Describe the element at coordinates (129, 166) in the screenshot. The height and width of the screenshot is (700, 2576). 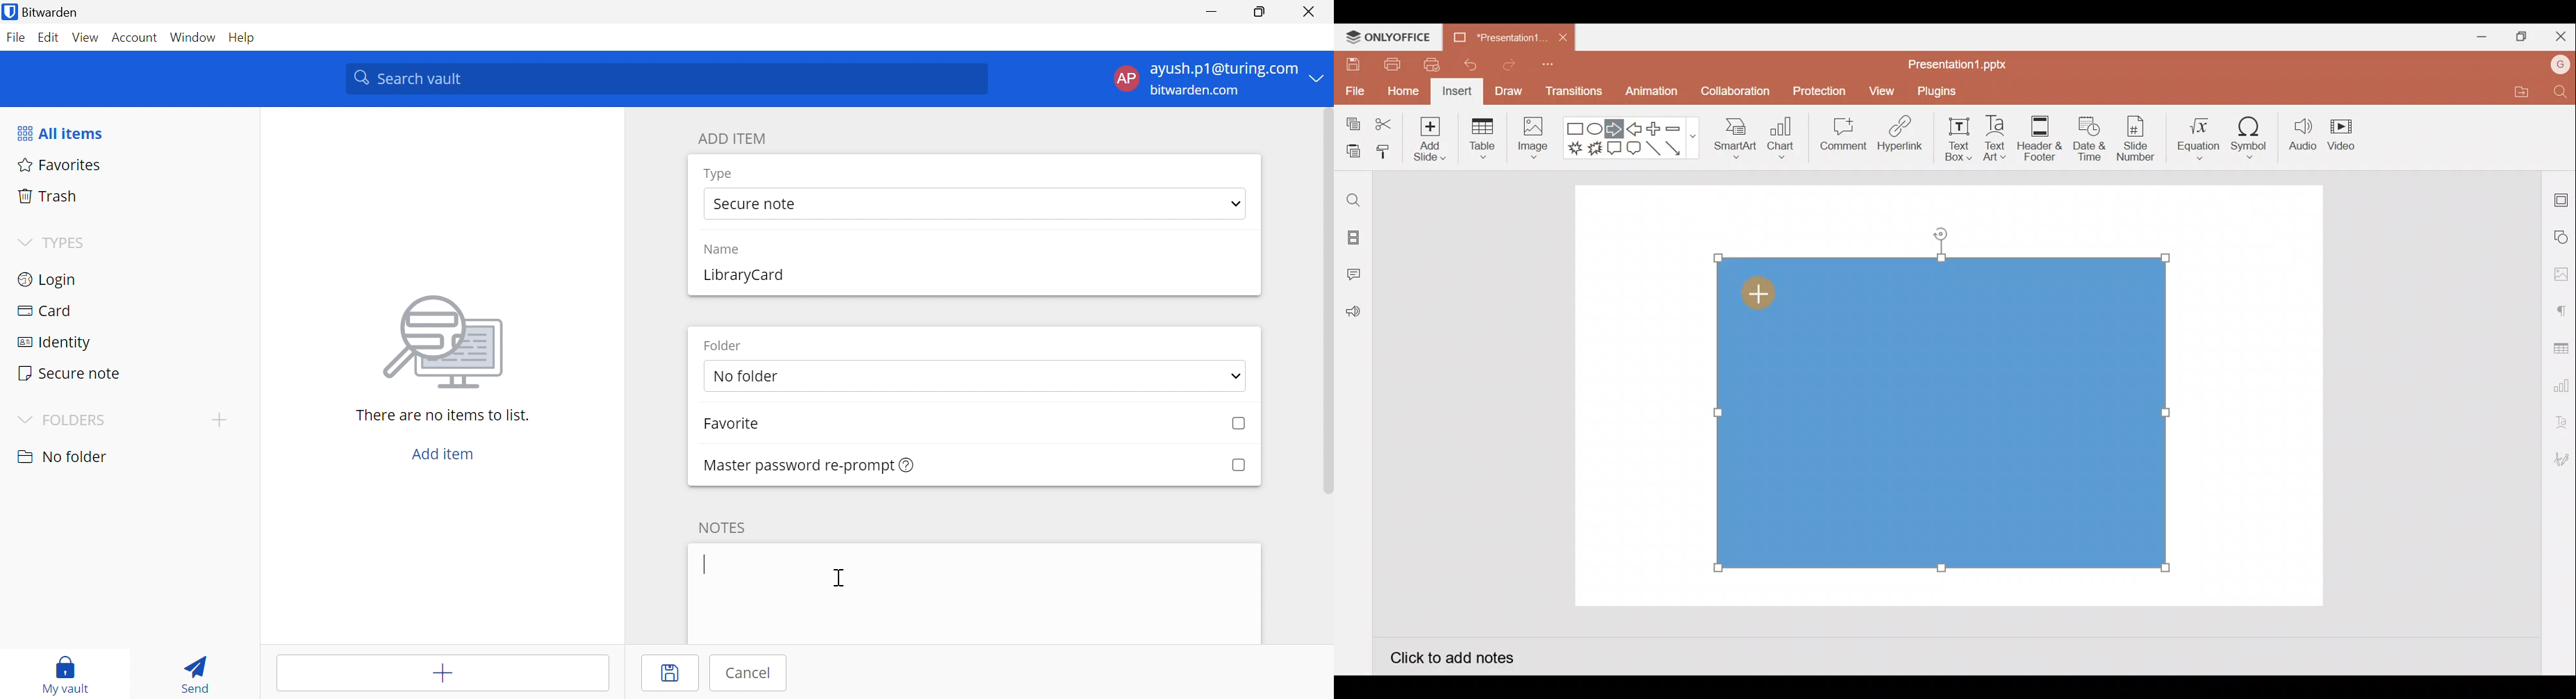
I see `Favorites` at that location.